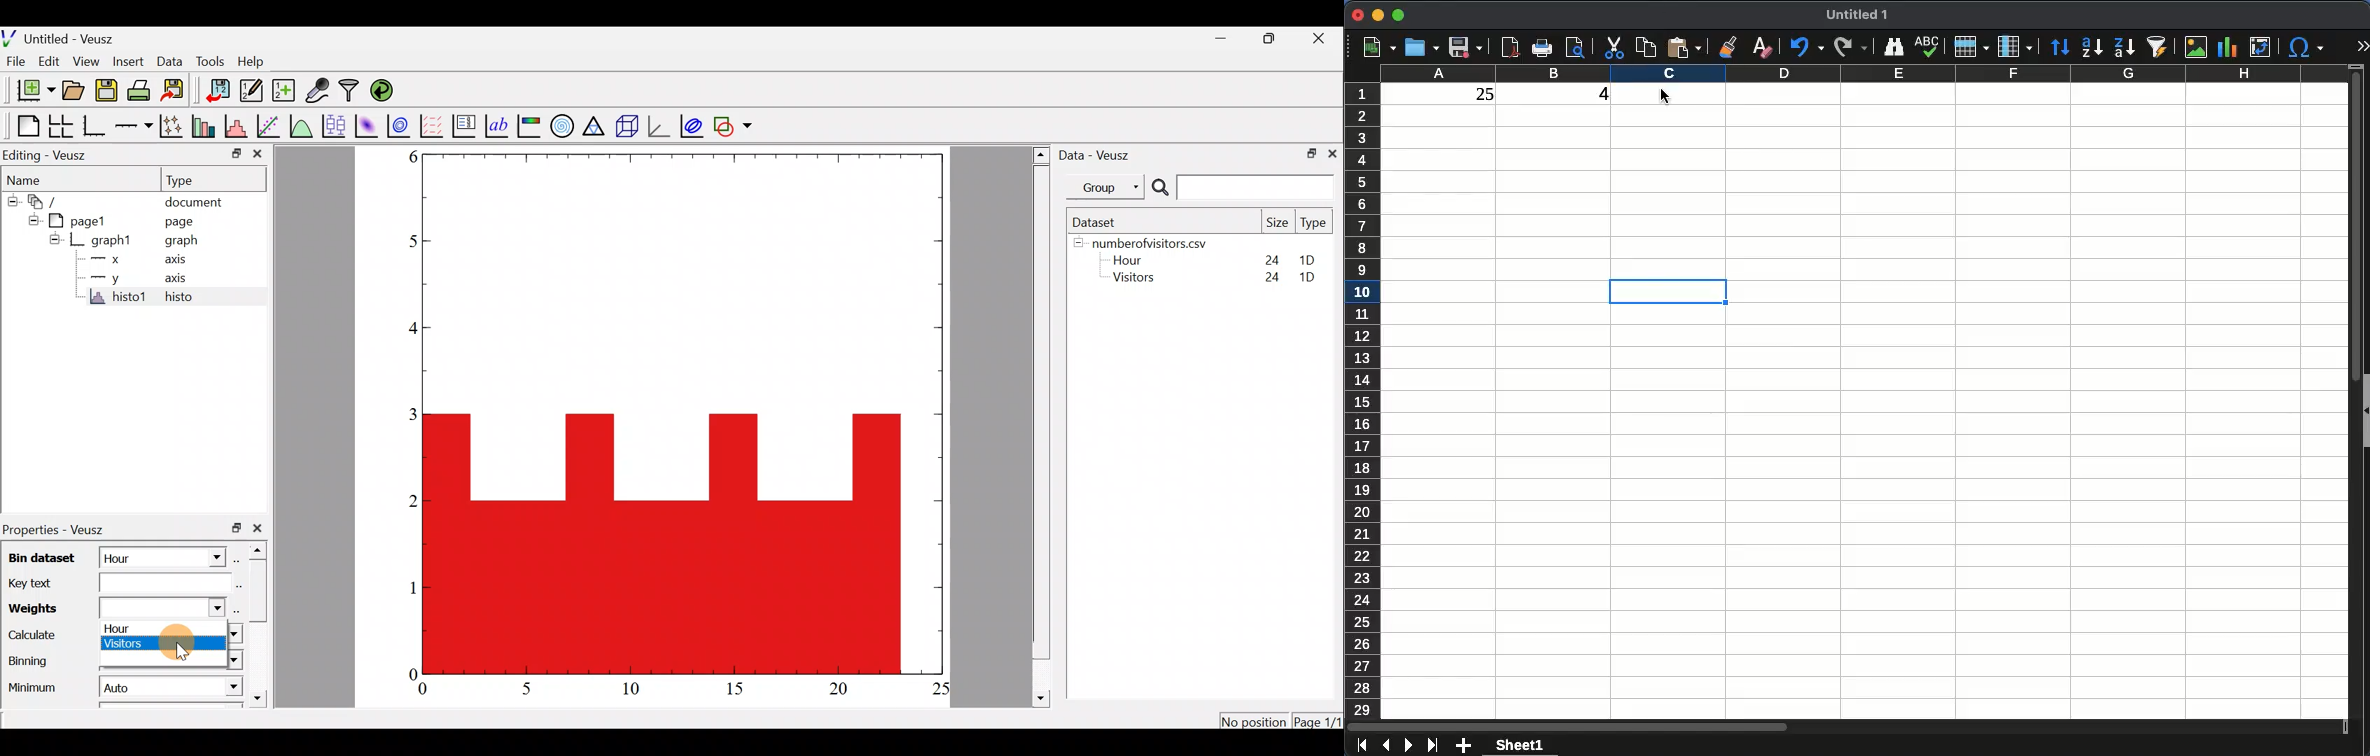 Image resolution: width=2380 pixels, height=756 pixels. What do you see at coordinates (1764, 47) in the screenshot?
I see `clear formatting` at bounding box center [1764, 47].